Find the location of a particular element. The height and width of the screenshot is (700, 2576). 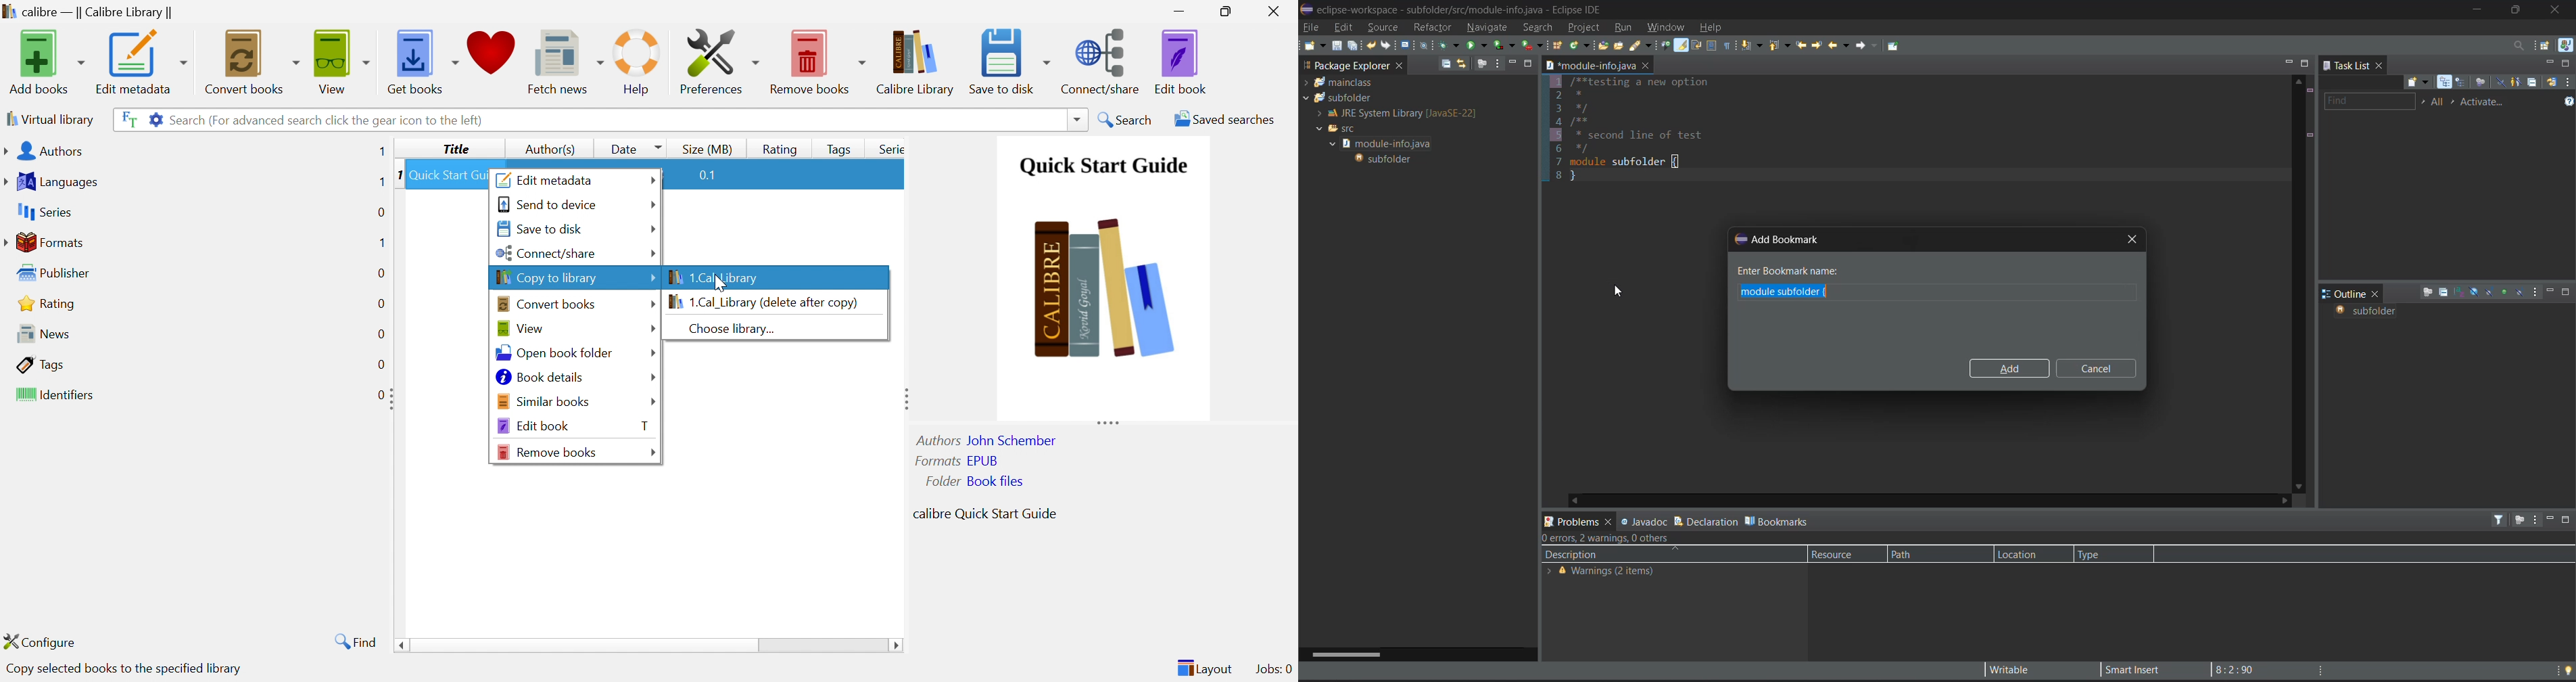

Save to disk is located at coordinates (543, 229).